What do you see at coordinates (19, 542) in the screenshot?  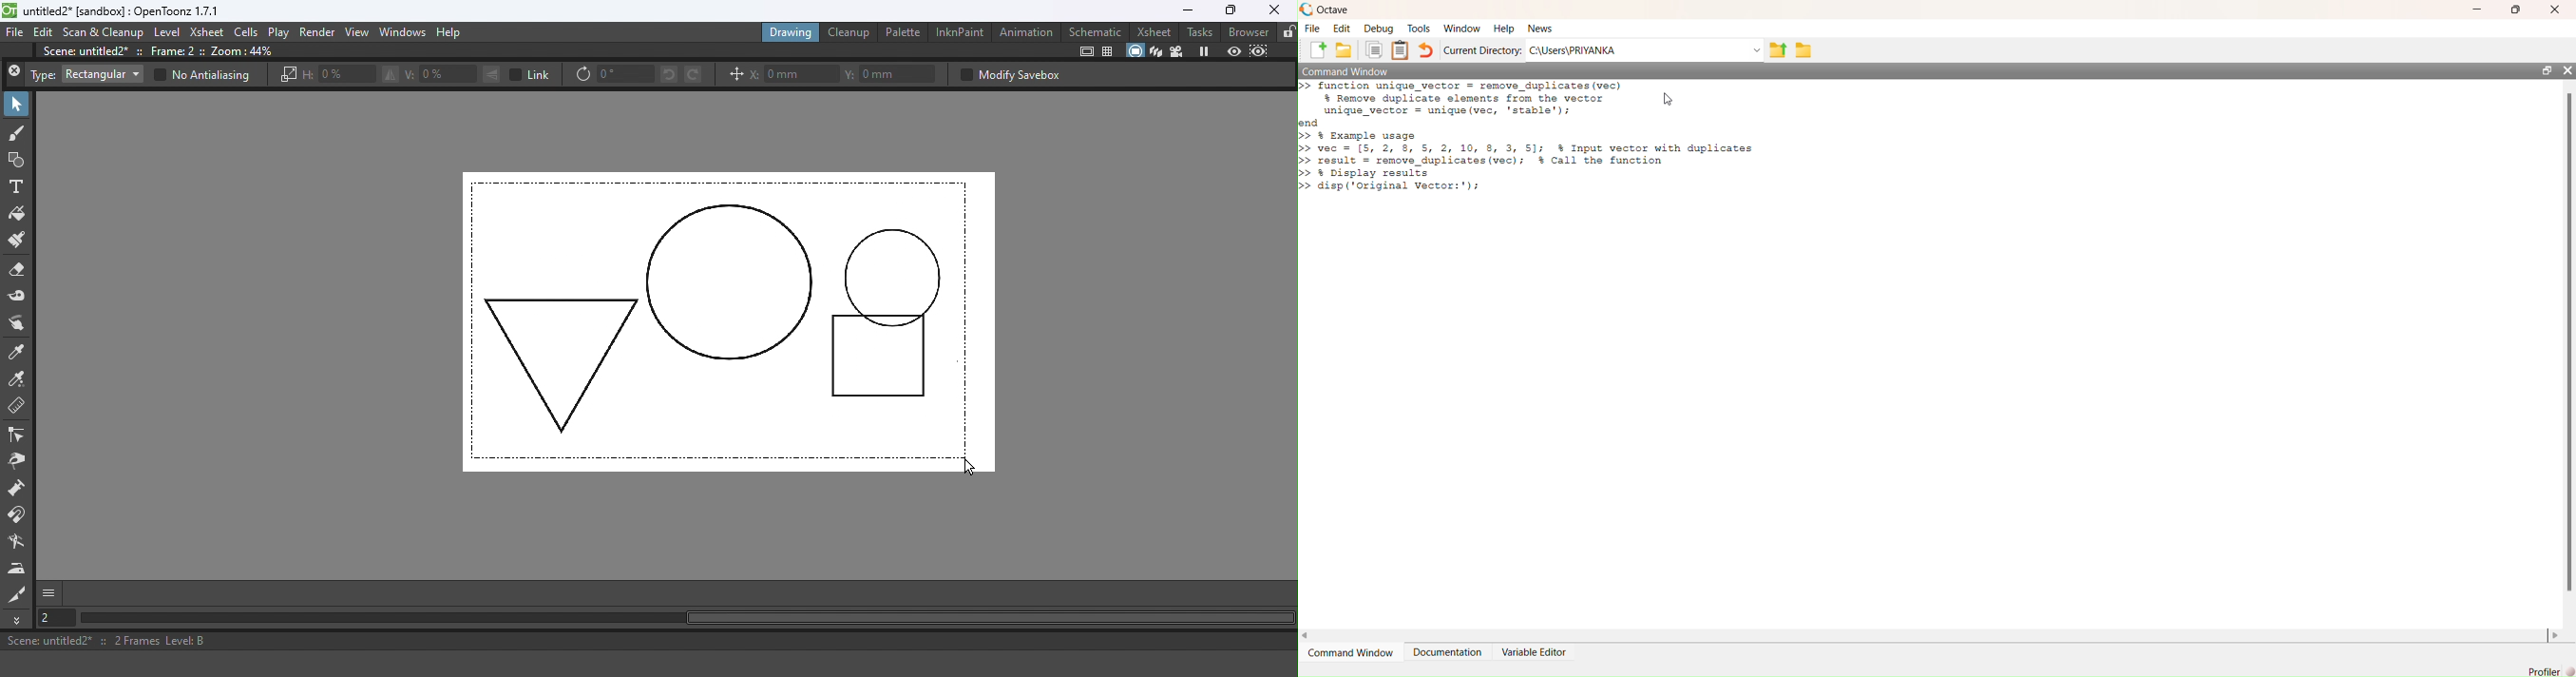 I see `Blender tool` at bounding box center [19, 542].